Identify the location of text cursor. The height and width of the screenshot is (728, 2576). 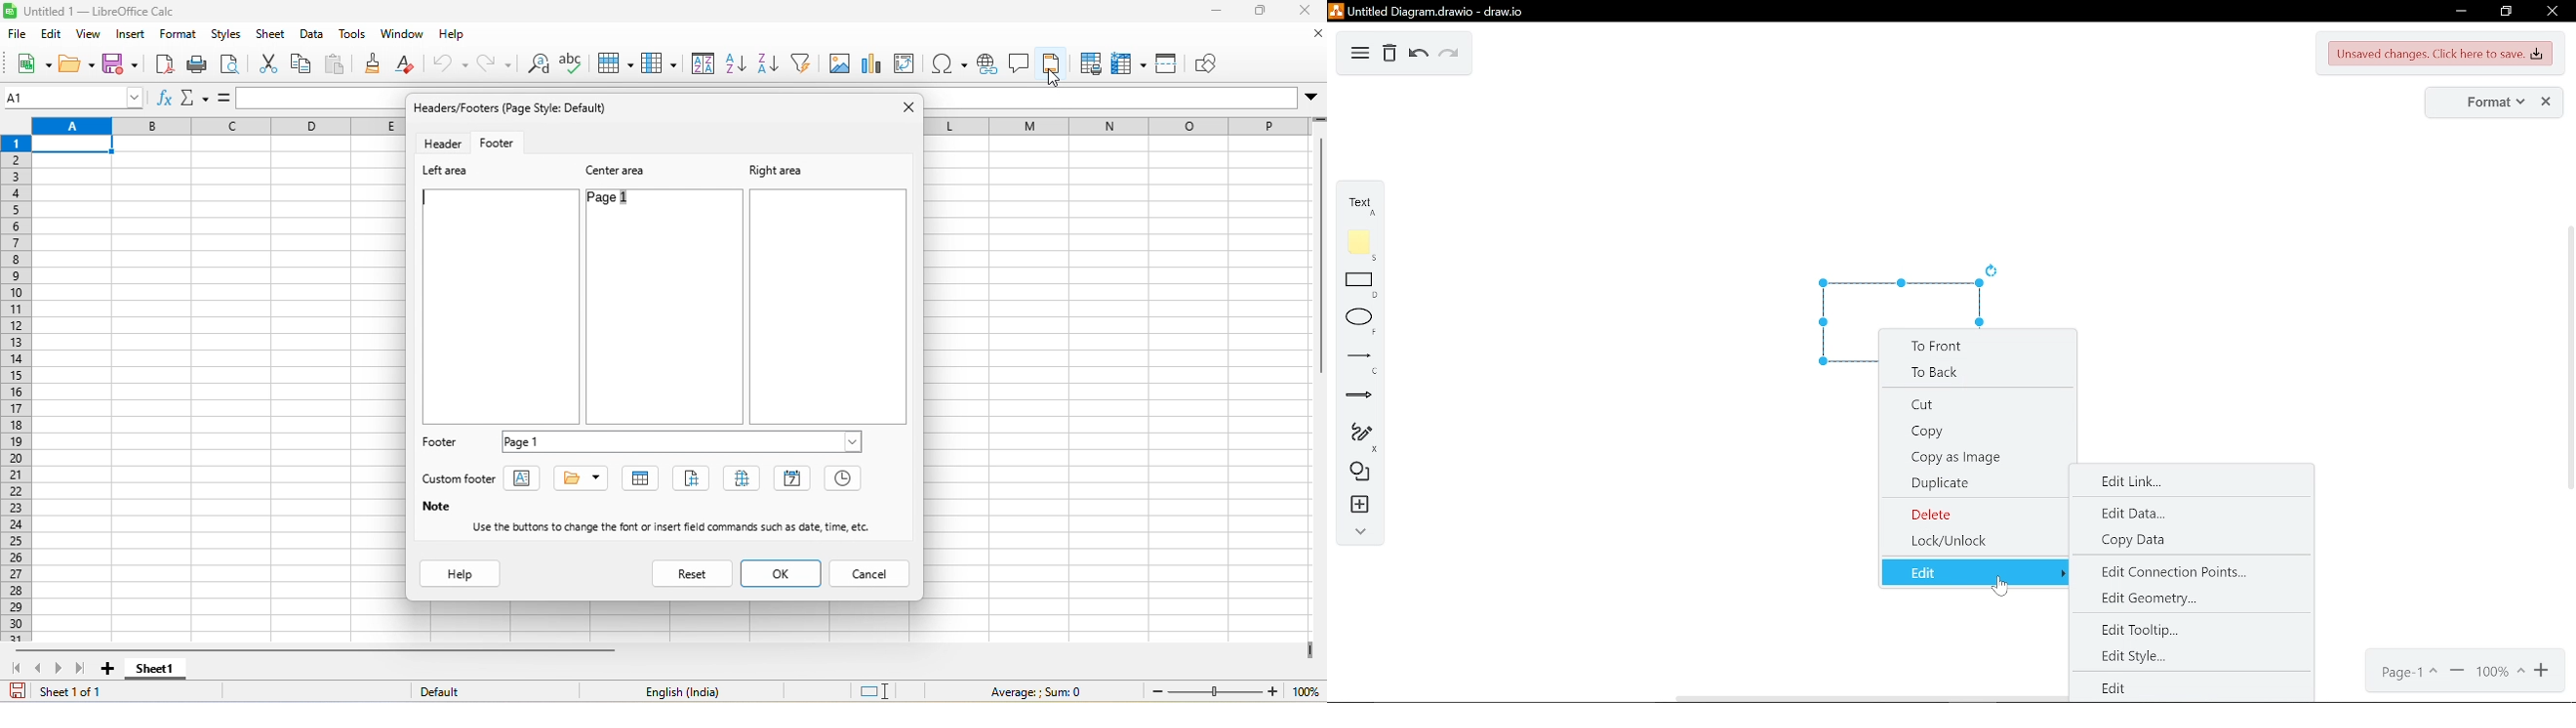
(428, 199).